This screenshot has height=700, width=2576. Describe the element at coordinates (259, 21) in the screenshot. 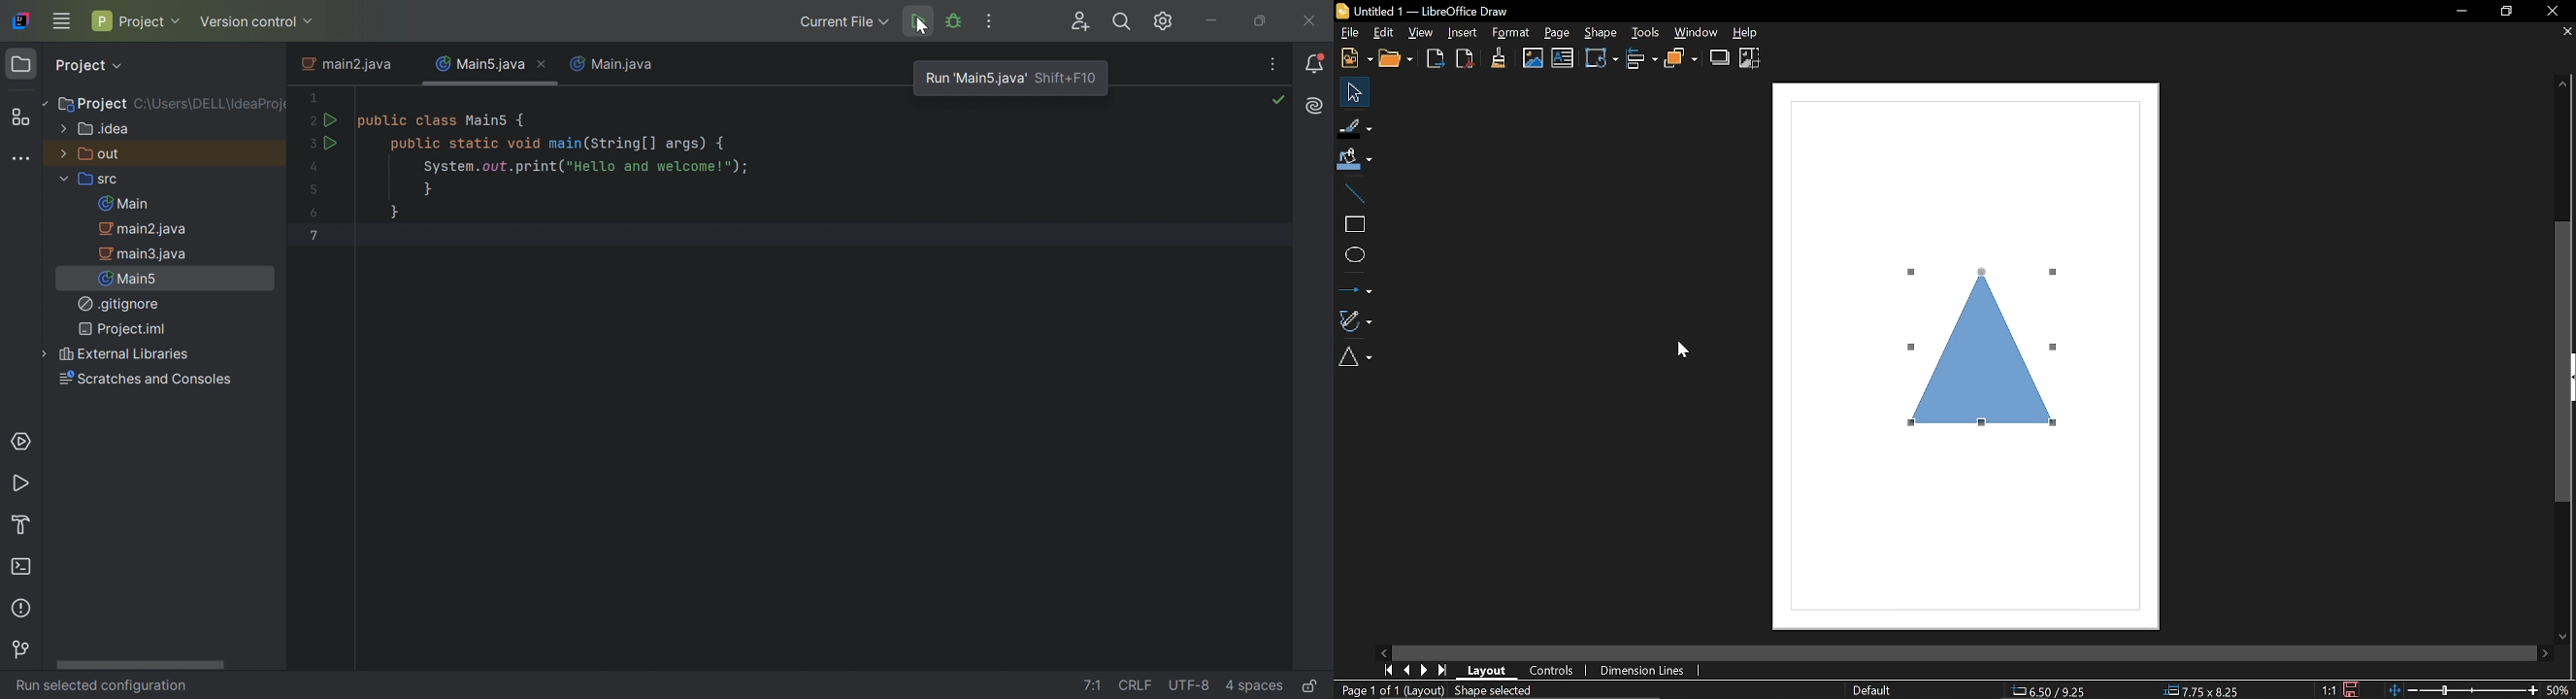

I see `Version control` at that location.